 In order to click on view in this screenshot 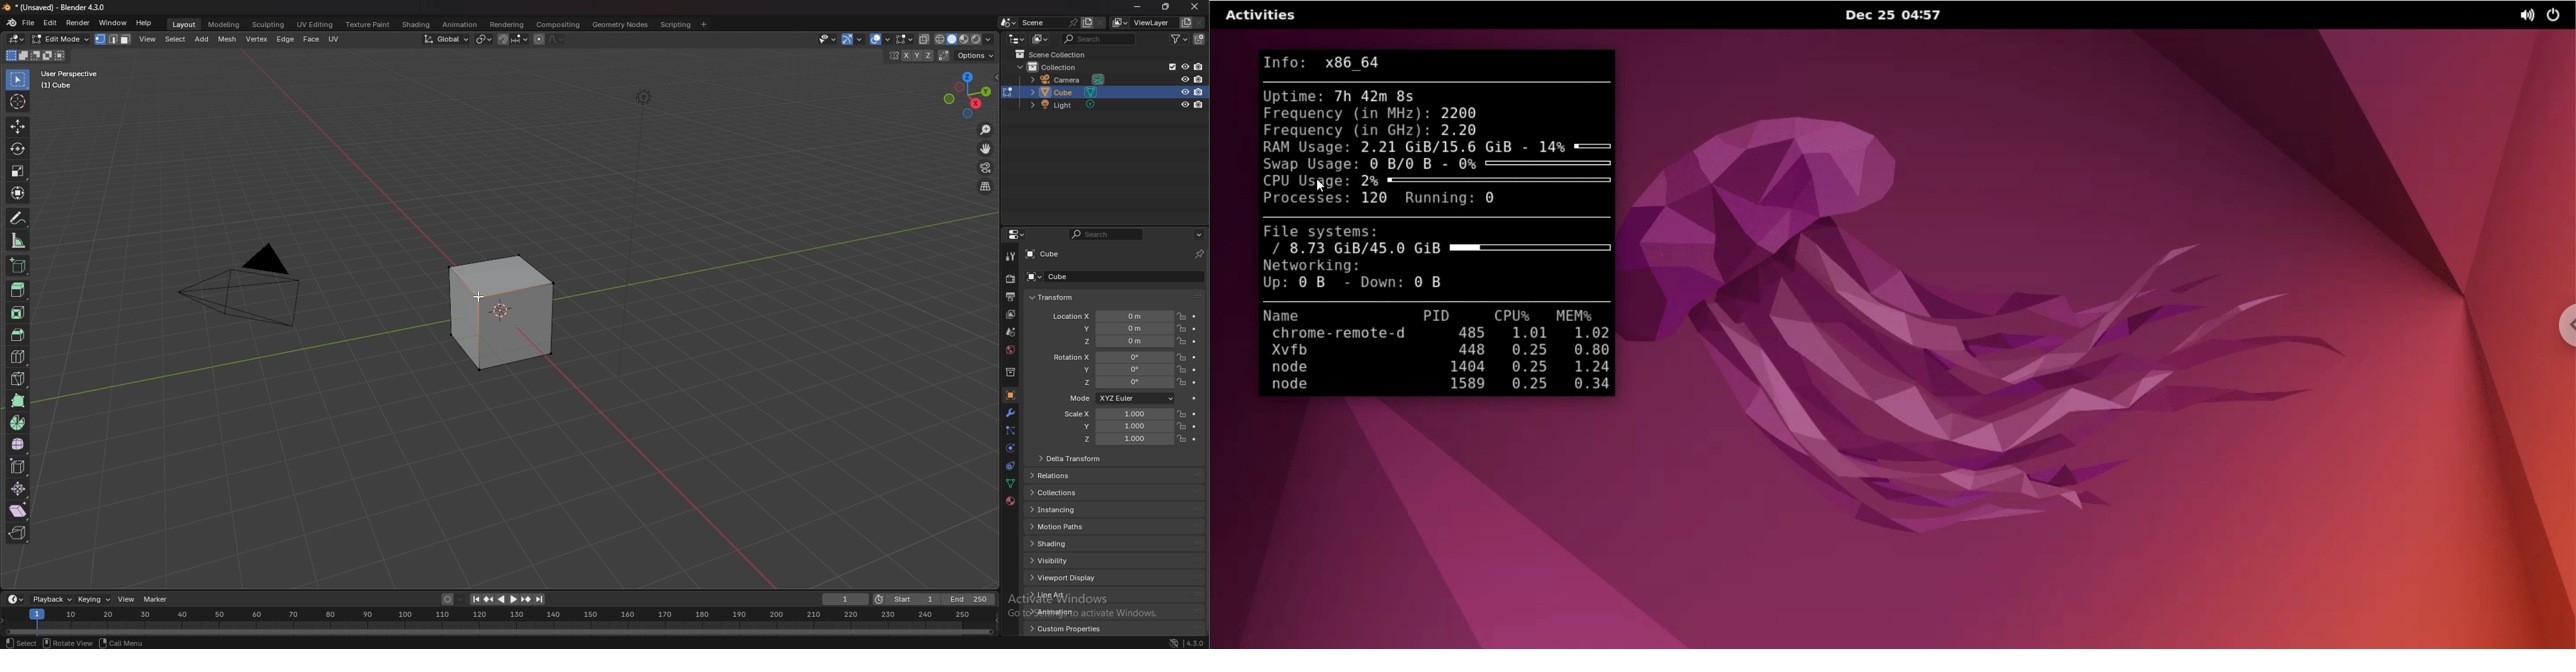, I will do `click(148, 41)`.